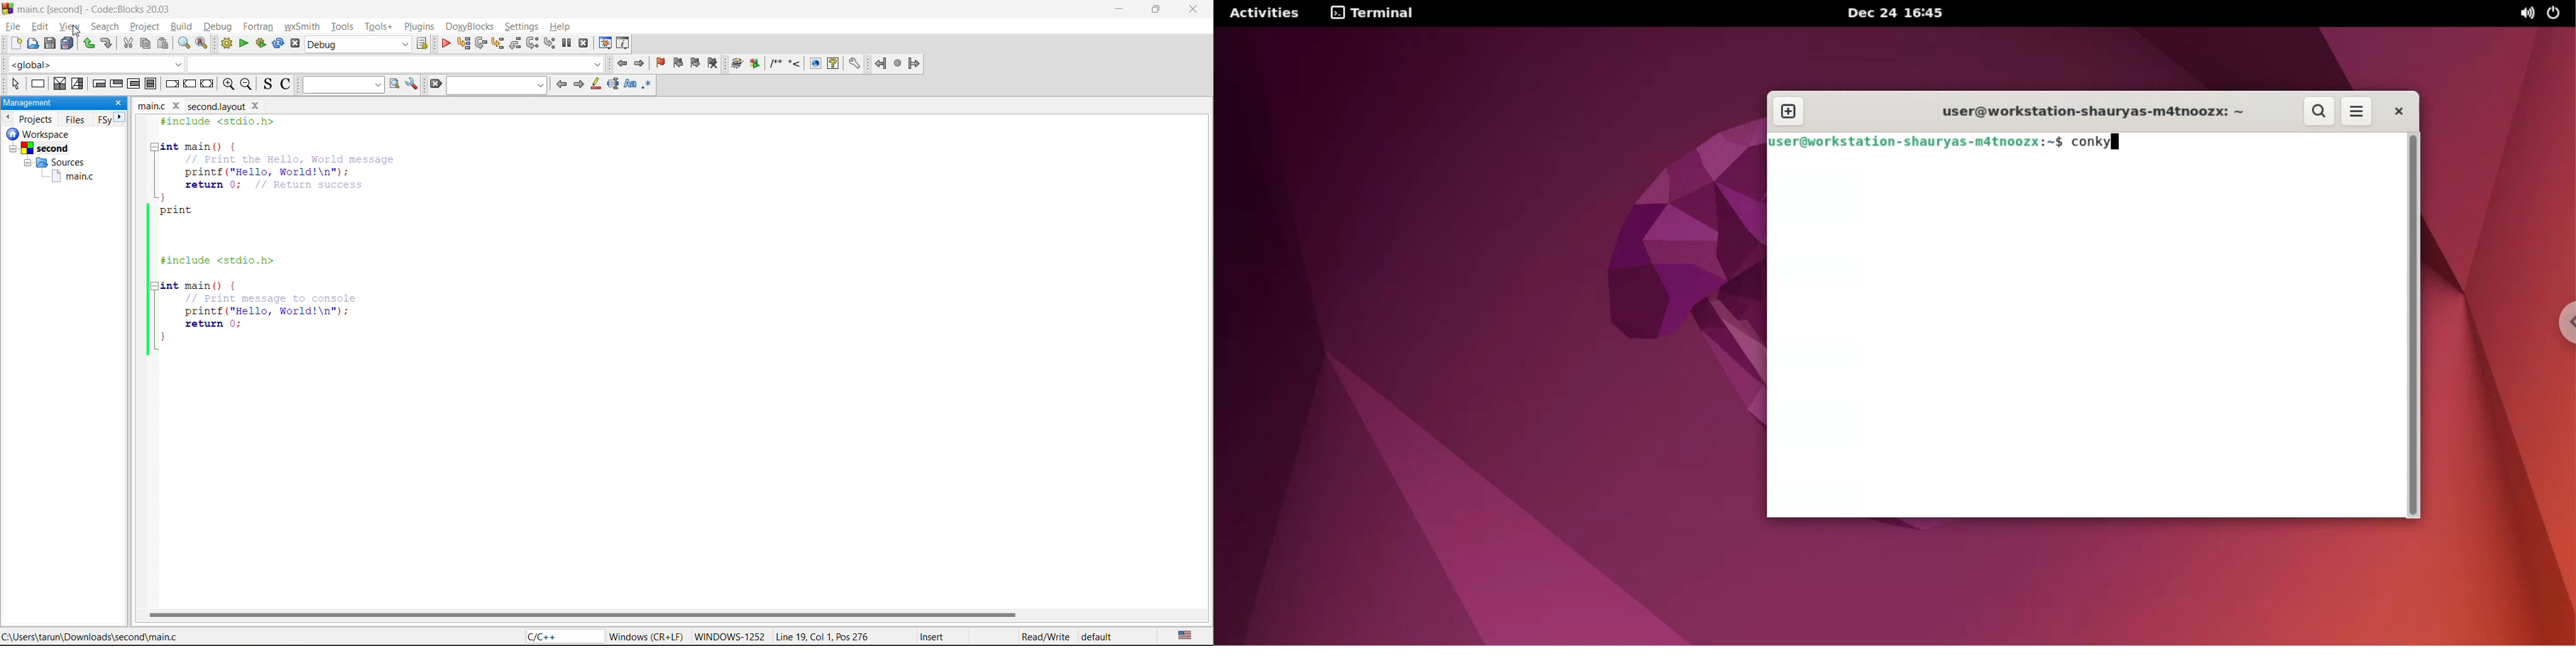 Image resolution: width=2576 pixels, height=672 pixels. What do you see at coordinates (796, 64) in the screenshot?
I see `doxyblocks` at bounding box center [796, 64].